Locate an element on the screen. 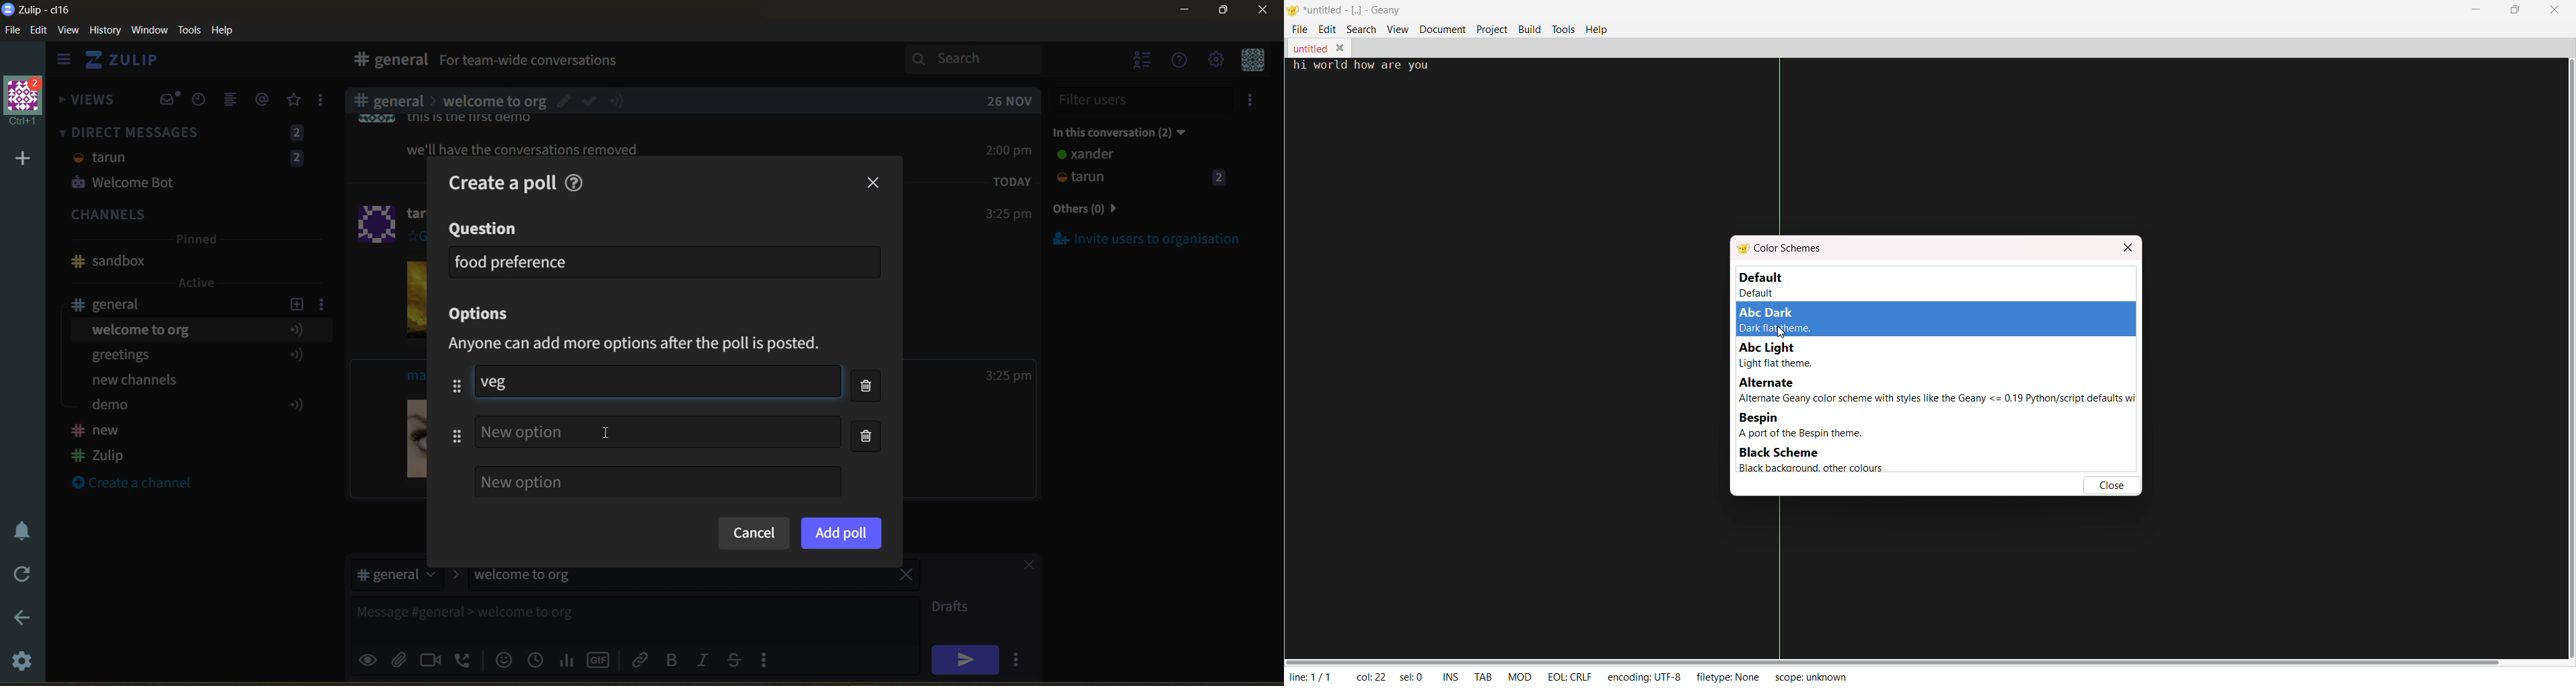 This screenshot has height=700, width=2576. channel settings is located at coordinates (324, 304).